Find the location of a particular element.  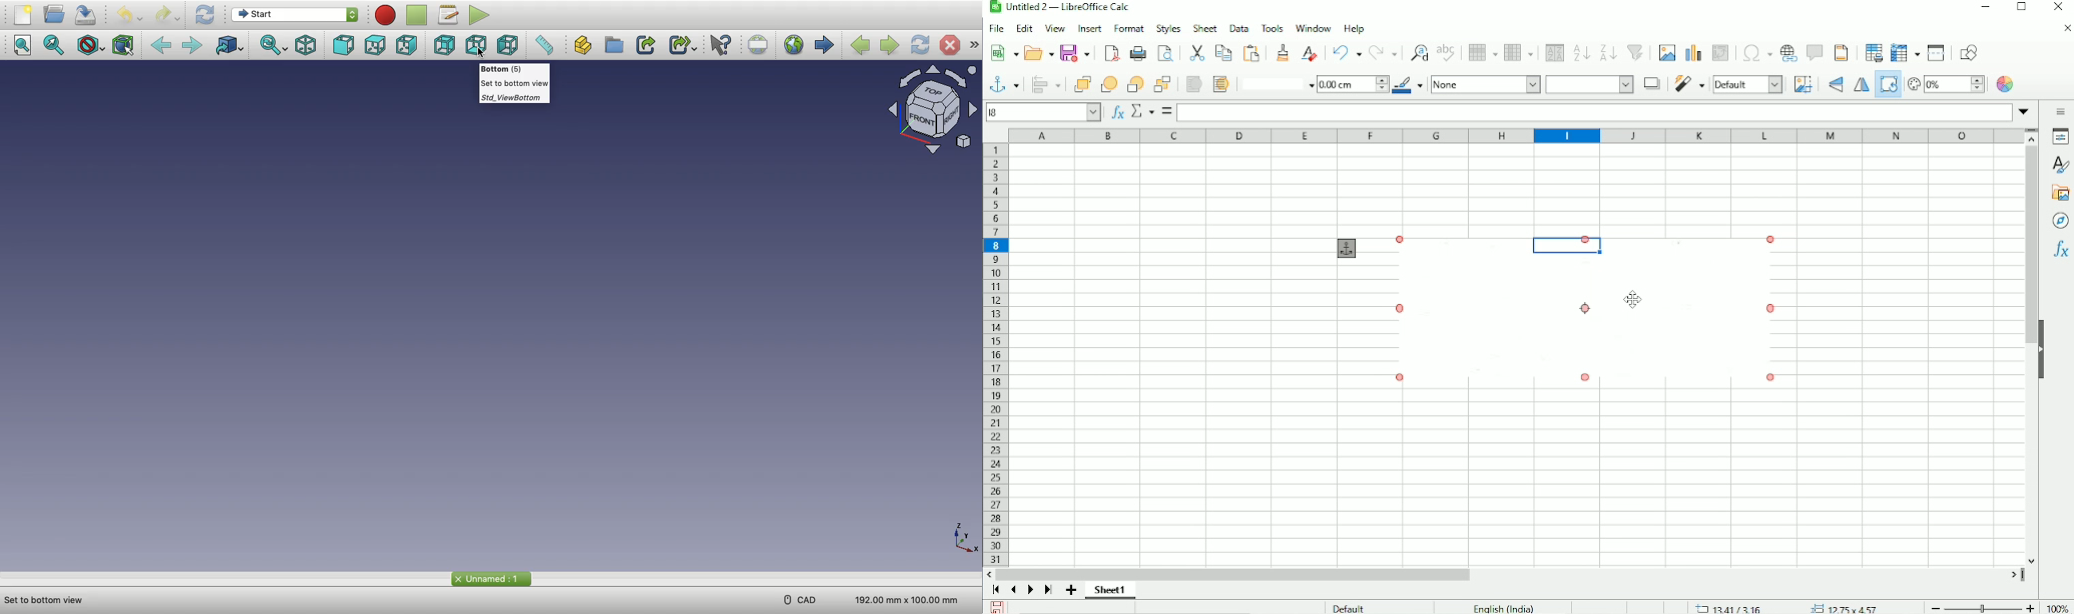

Navigator is located at coordinates (2061, 222).